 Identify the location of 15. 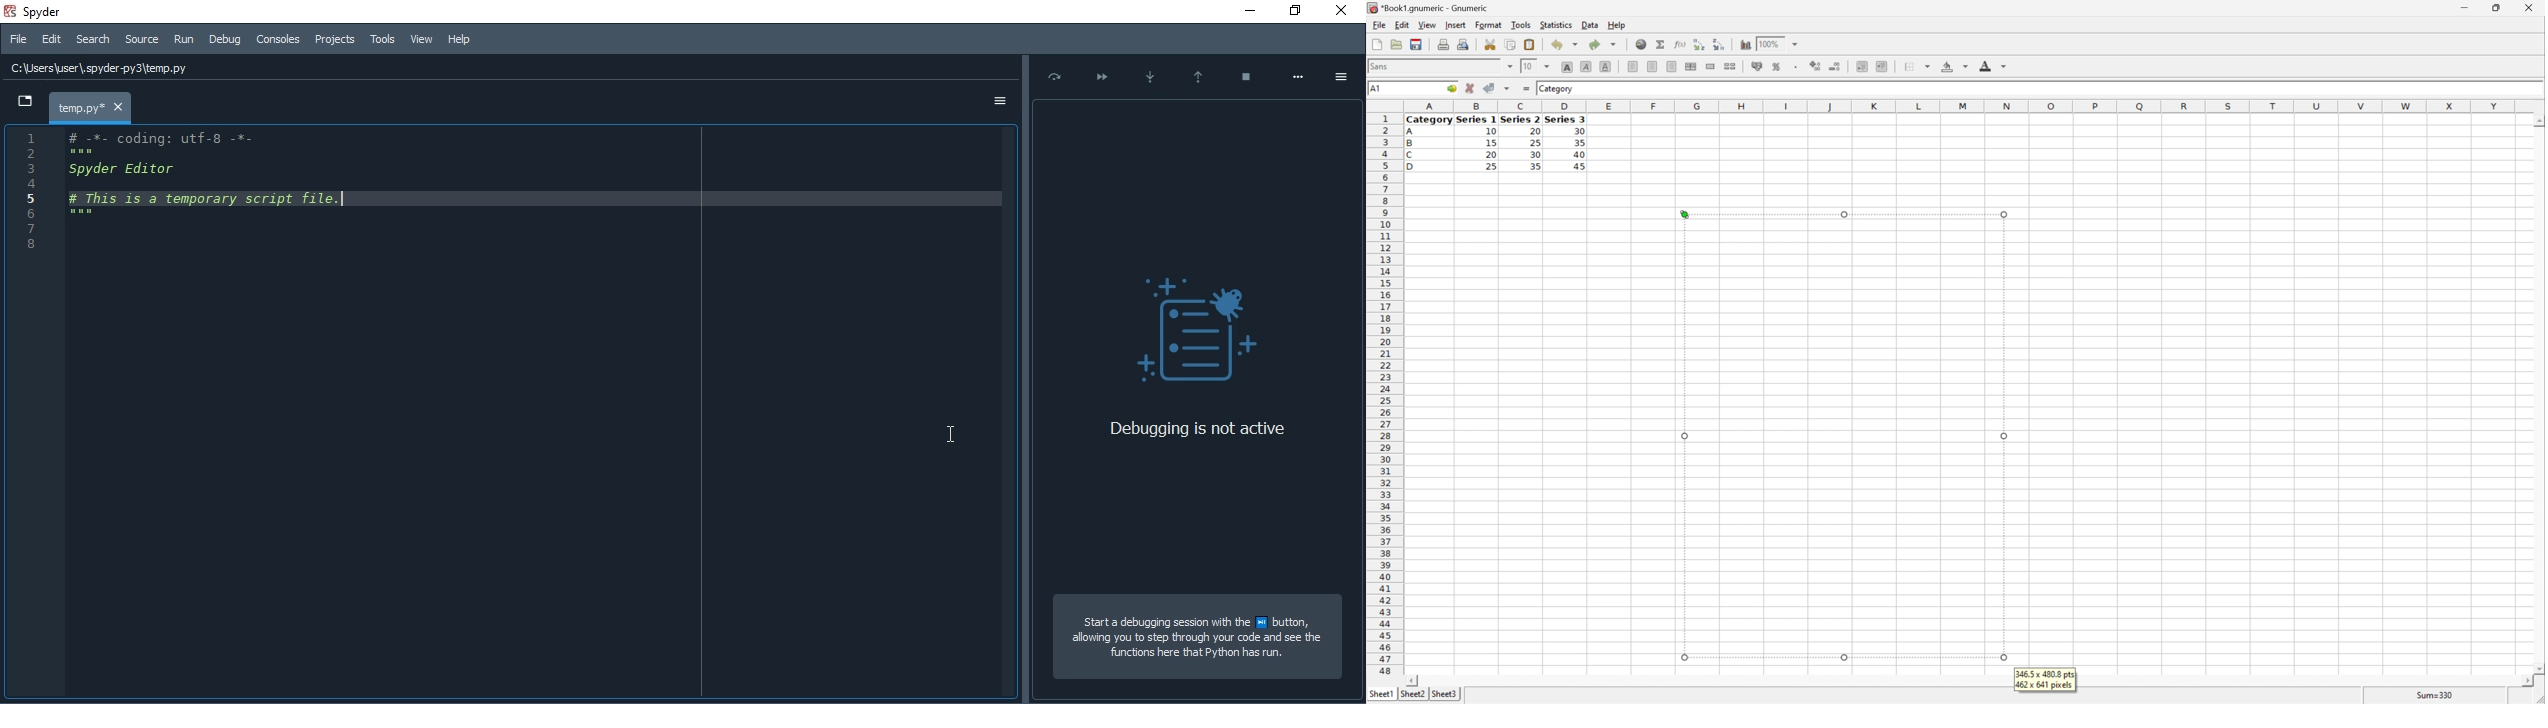
(1491, 142).